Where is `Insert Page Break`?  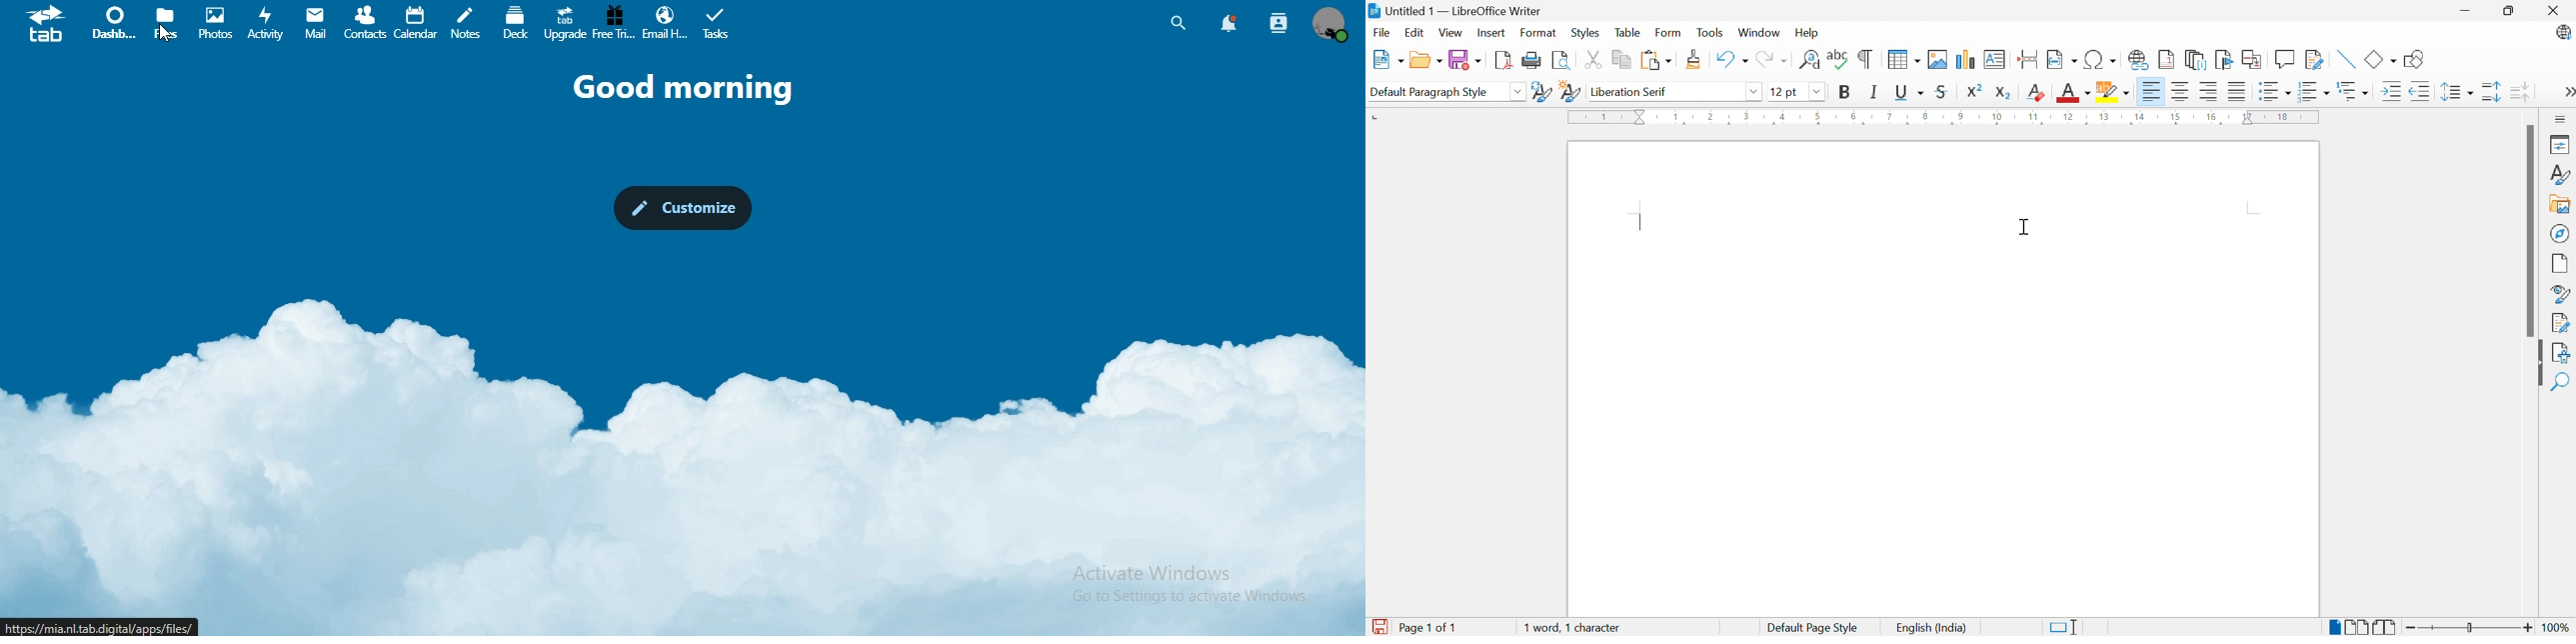 Insert Page Break is located at coordinates (2029, 59).